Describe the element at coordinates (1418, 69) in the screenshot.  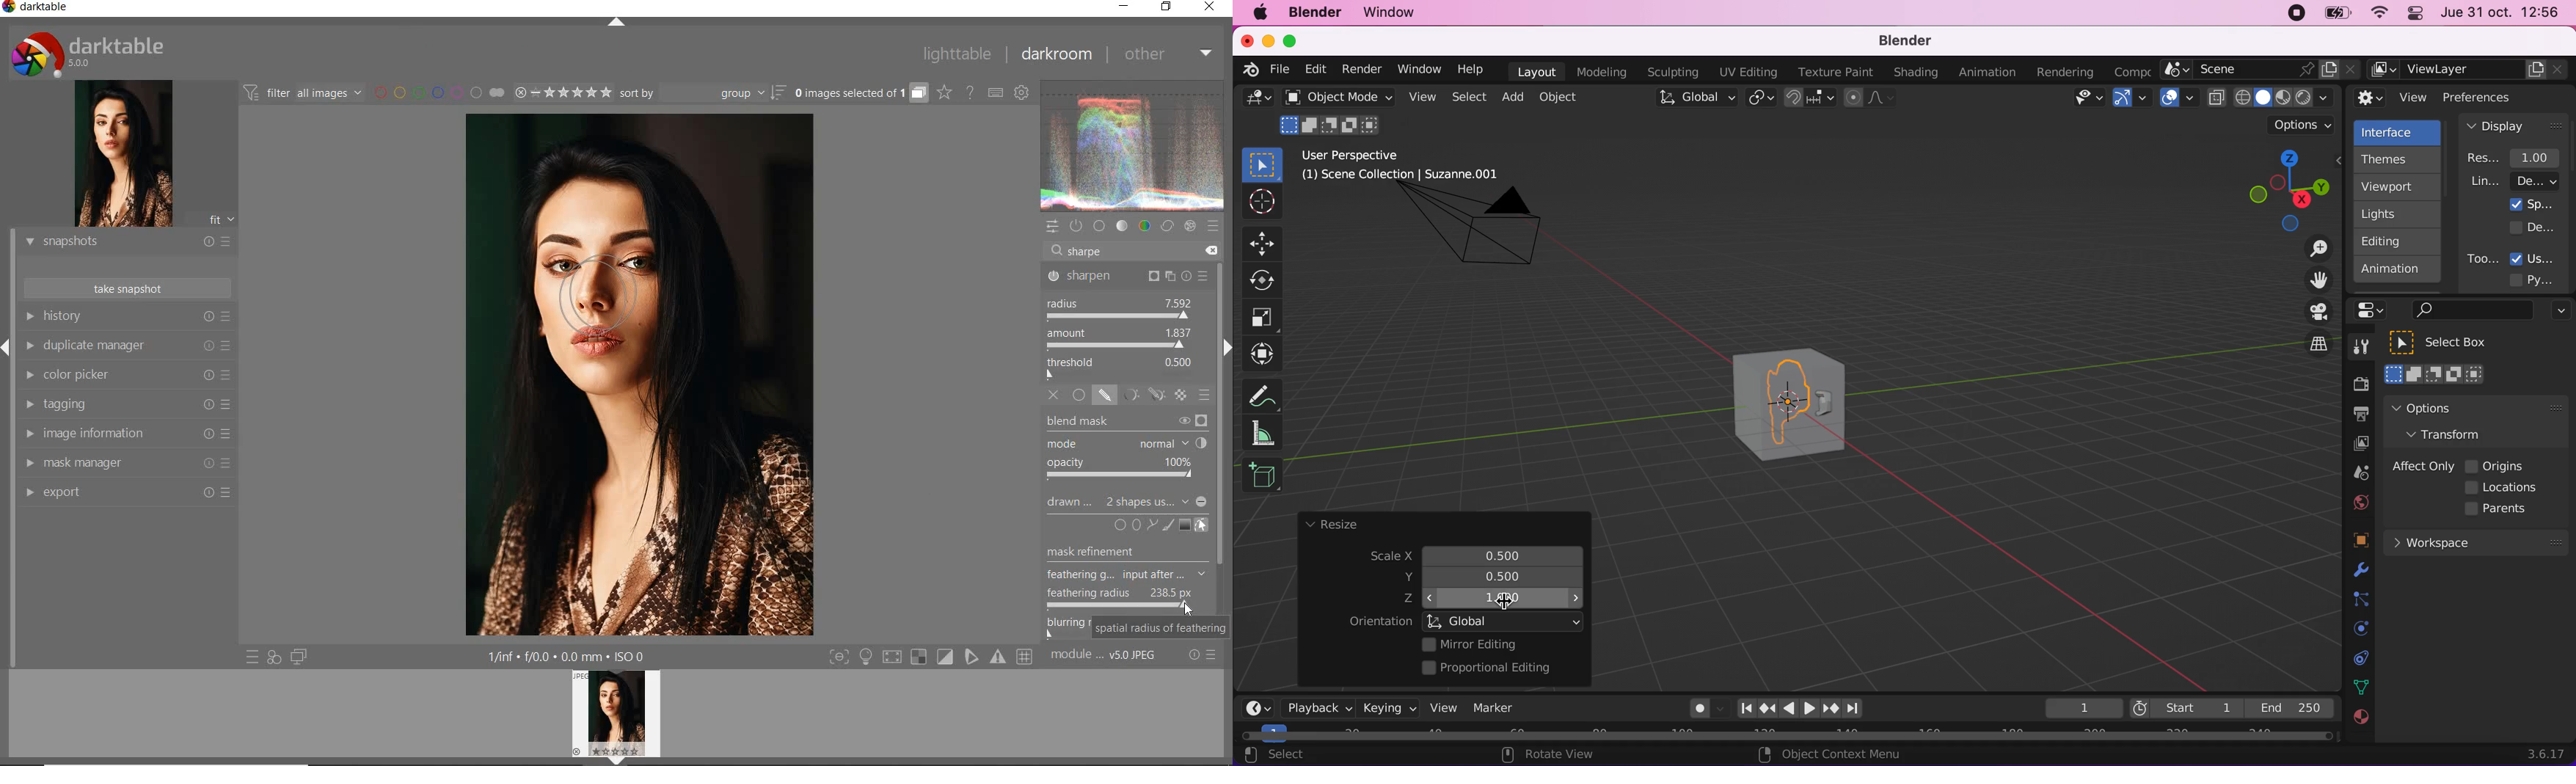
I see `window` at that location.